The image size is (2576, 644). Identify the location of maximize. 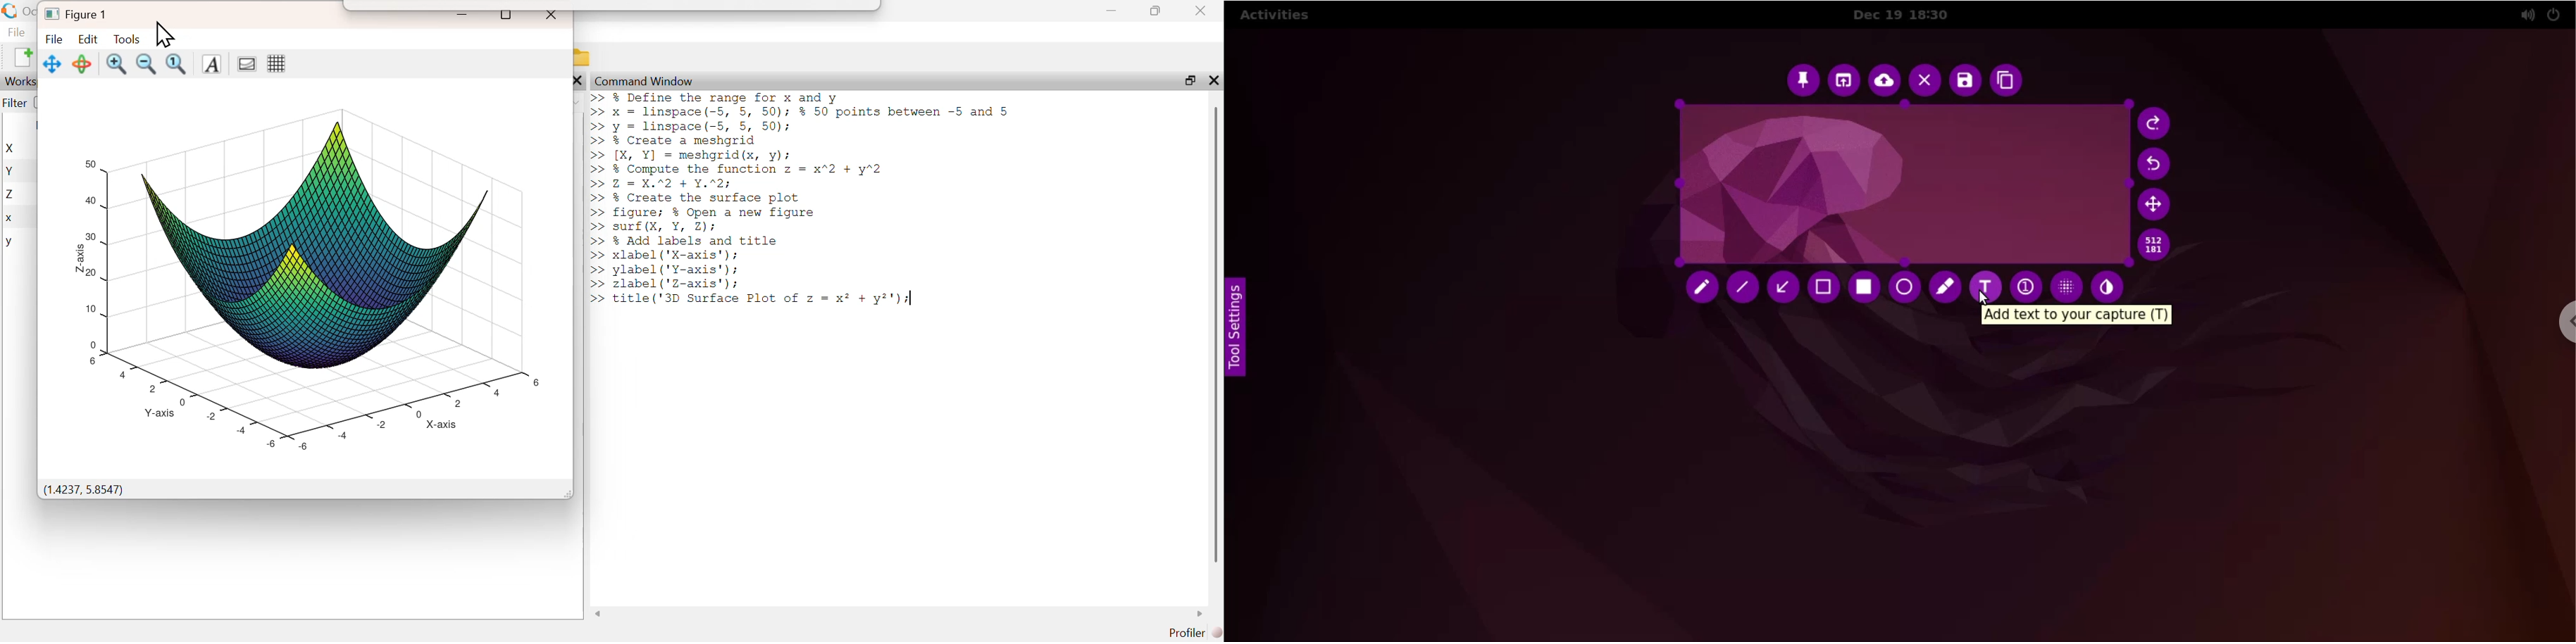
(1156, 10).